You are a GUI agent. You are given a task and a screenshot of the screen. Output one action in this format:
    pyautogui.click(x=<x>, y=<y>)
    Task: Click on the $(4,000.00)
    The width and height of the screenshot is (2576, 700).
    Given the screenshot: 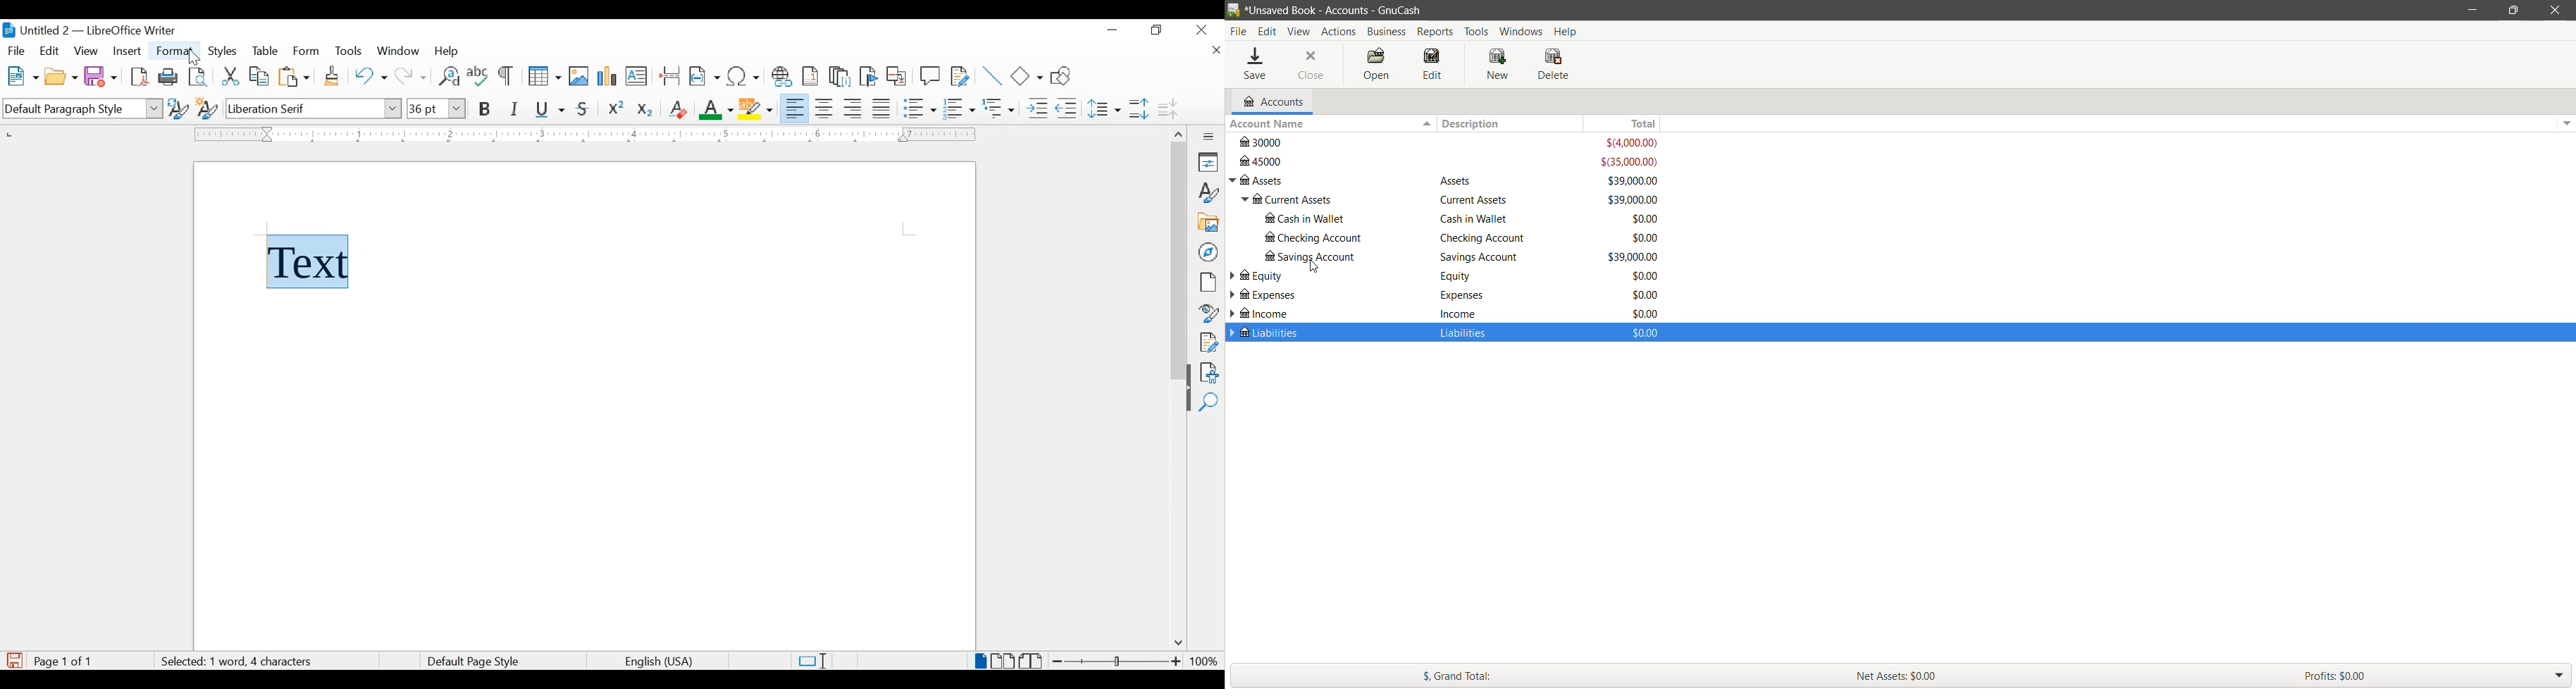 What is the action you would take?
    pyautogui.click(x=1630, y=143)
    